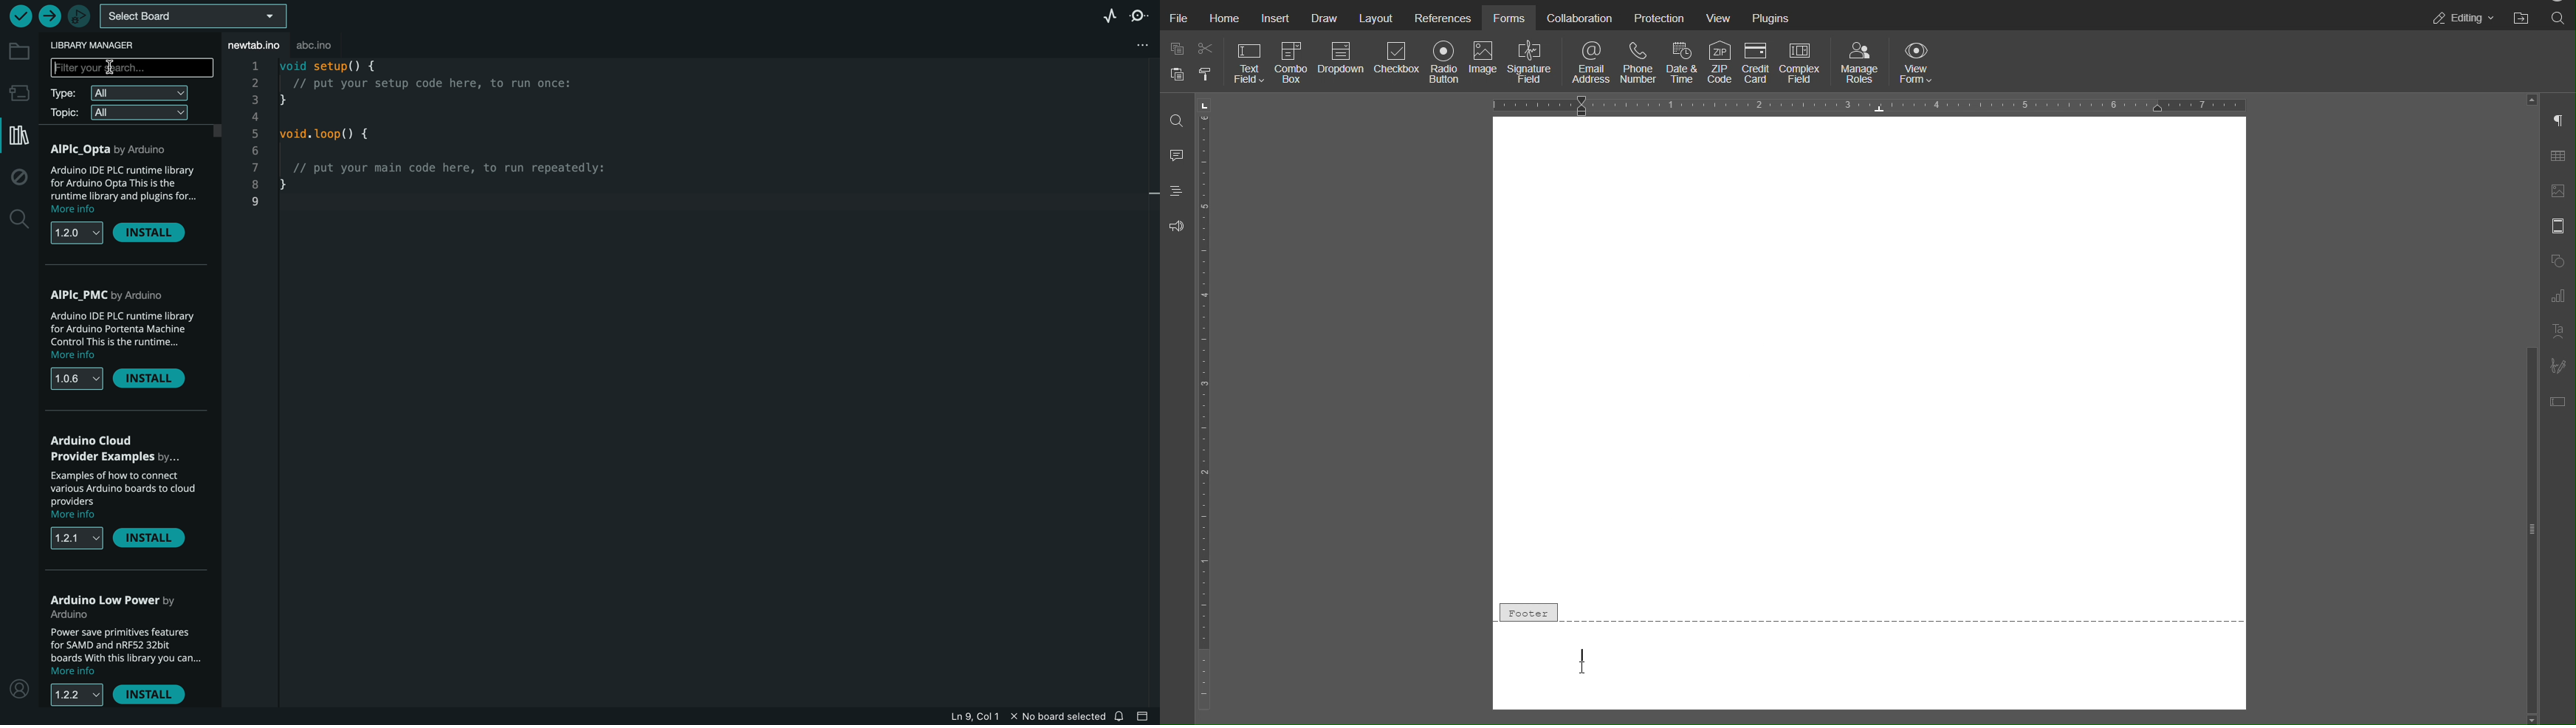  Describe the element at coordinates (113, 69) in the screenshot. I see `cursor` at that location.